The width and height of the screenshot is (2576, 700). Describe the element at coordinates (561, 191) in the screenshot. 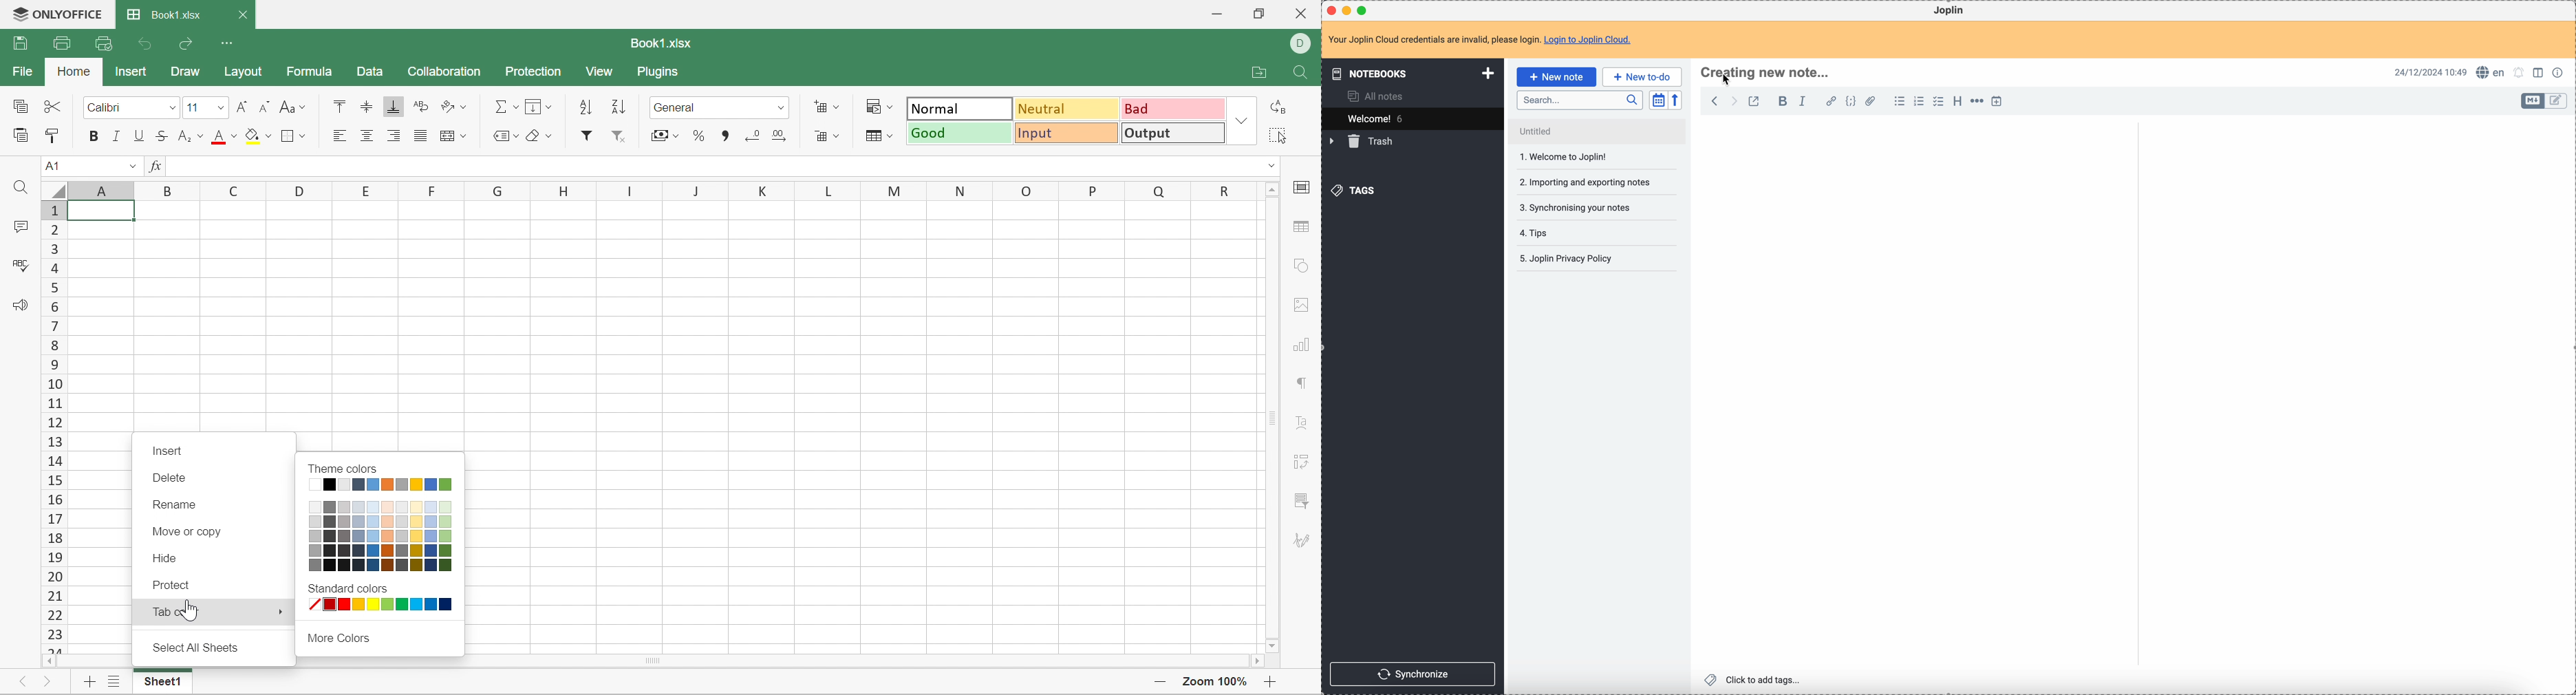

I see `H` at that location.